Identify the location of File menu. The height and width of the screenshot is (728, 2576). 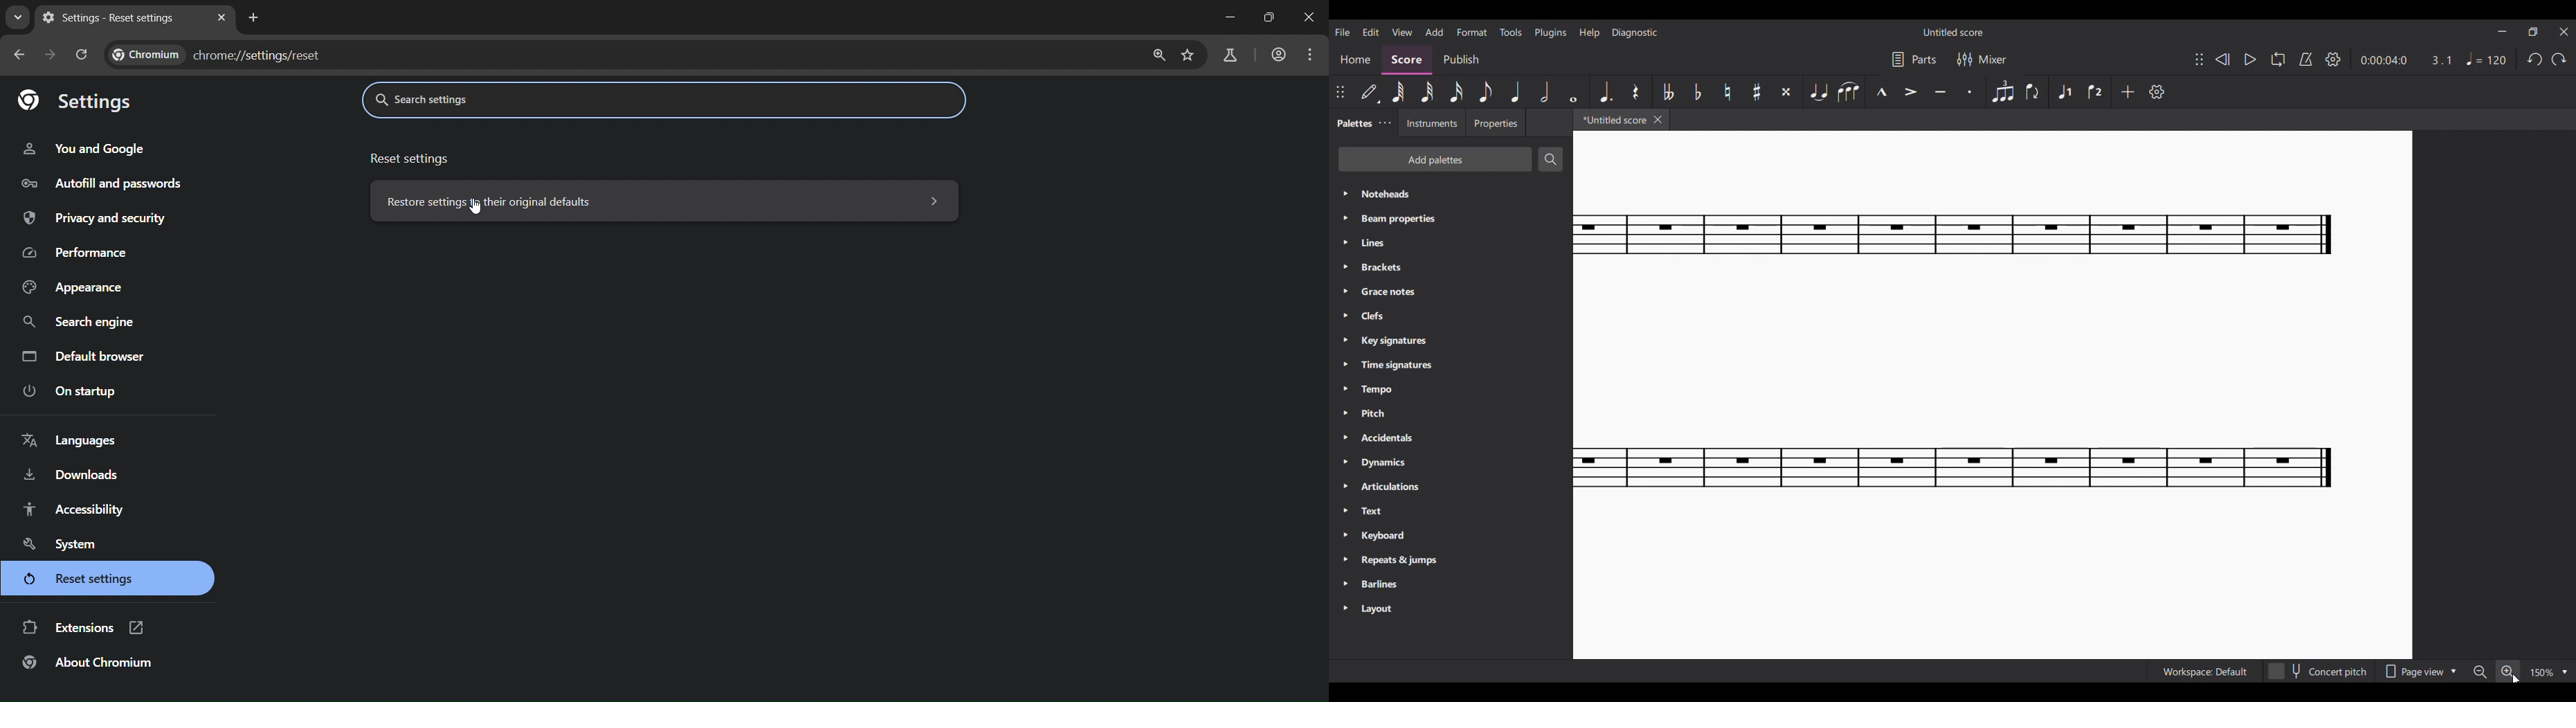
(1342, 32).